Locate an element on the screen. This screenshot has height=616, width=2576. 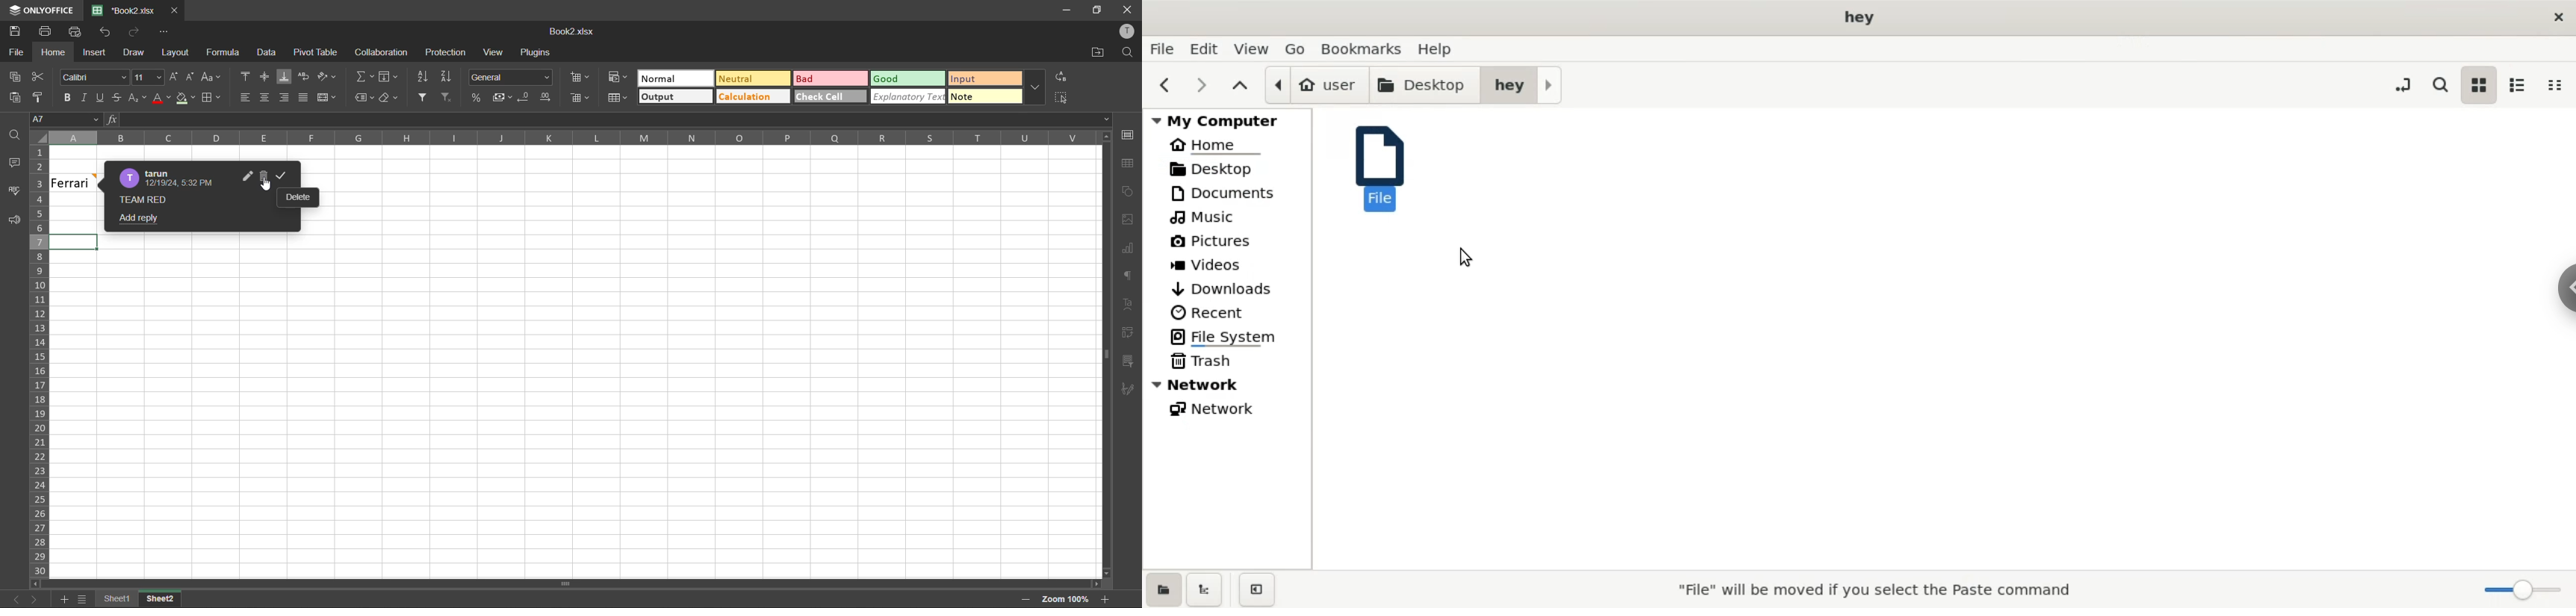
comments is located at coordinates (17, 166).